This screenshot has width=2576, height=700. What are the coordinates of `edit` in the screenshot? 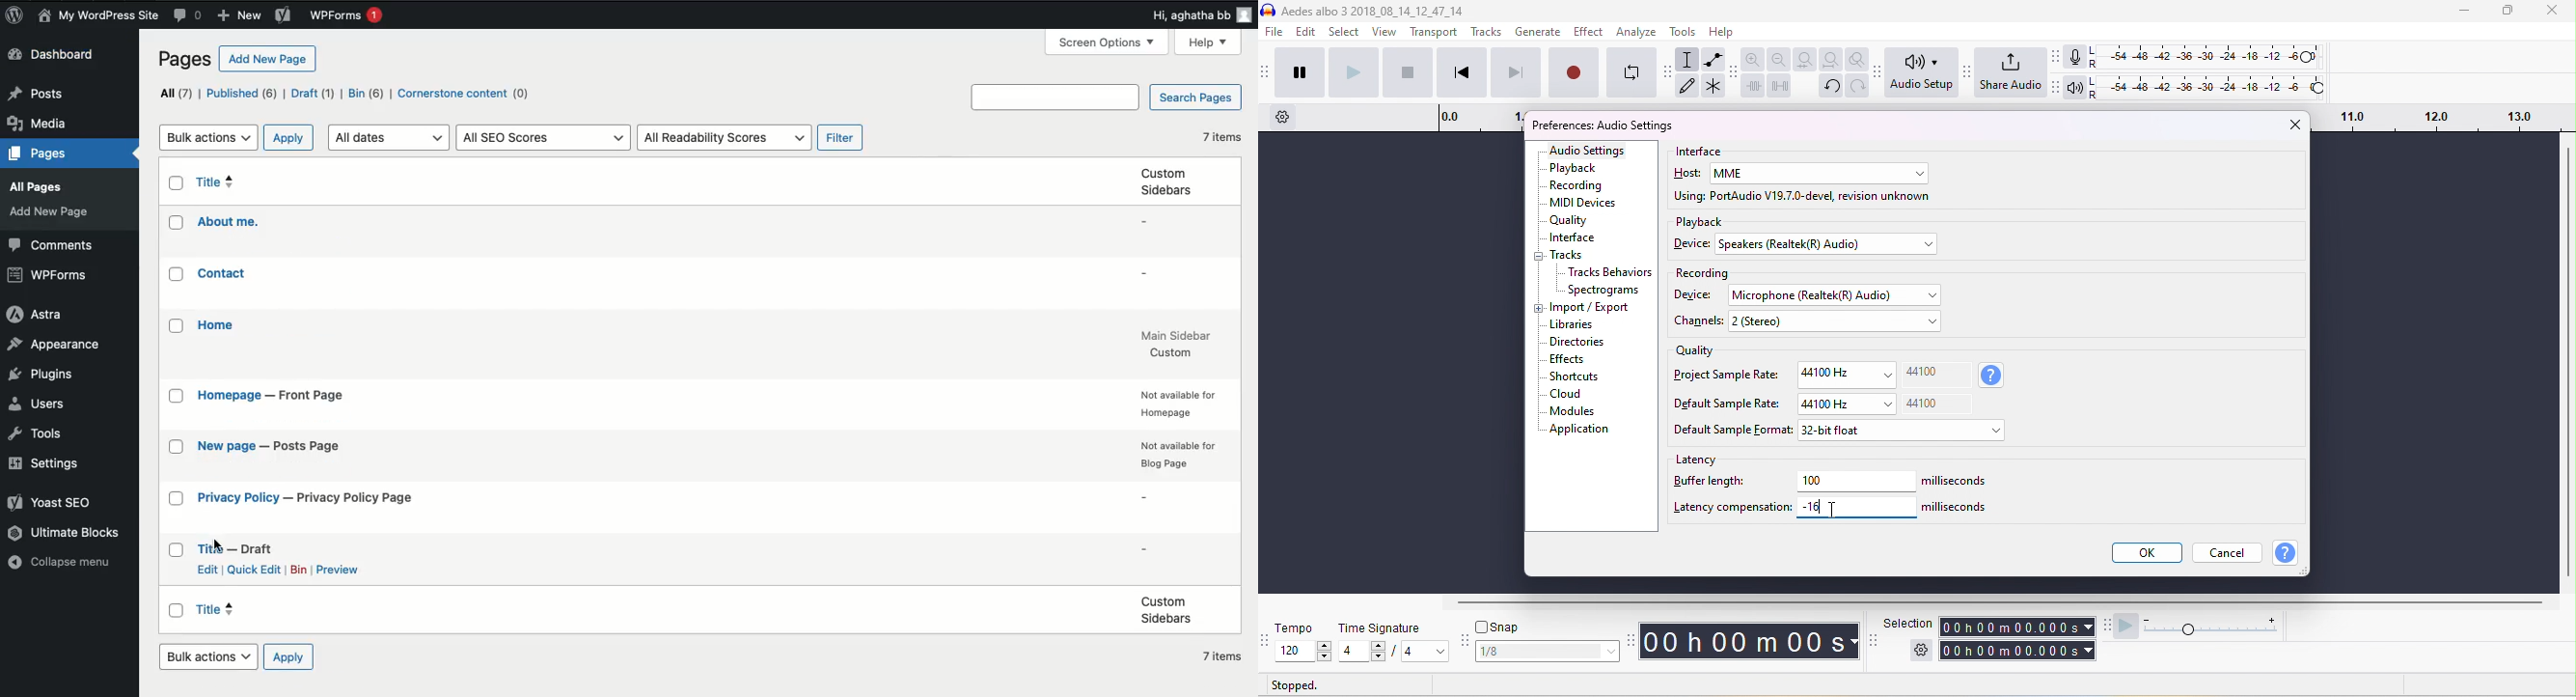 It's located at (1307, 33).